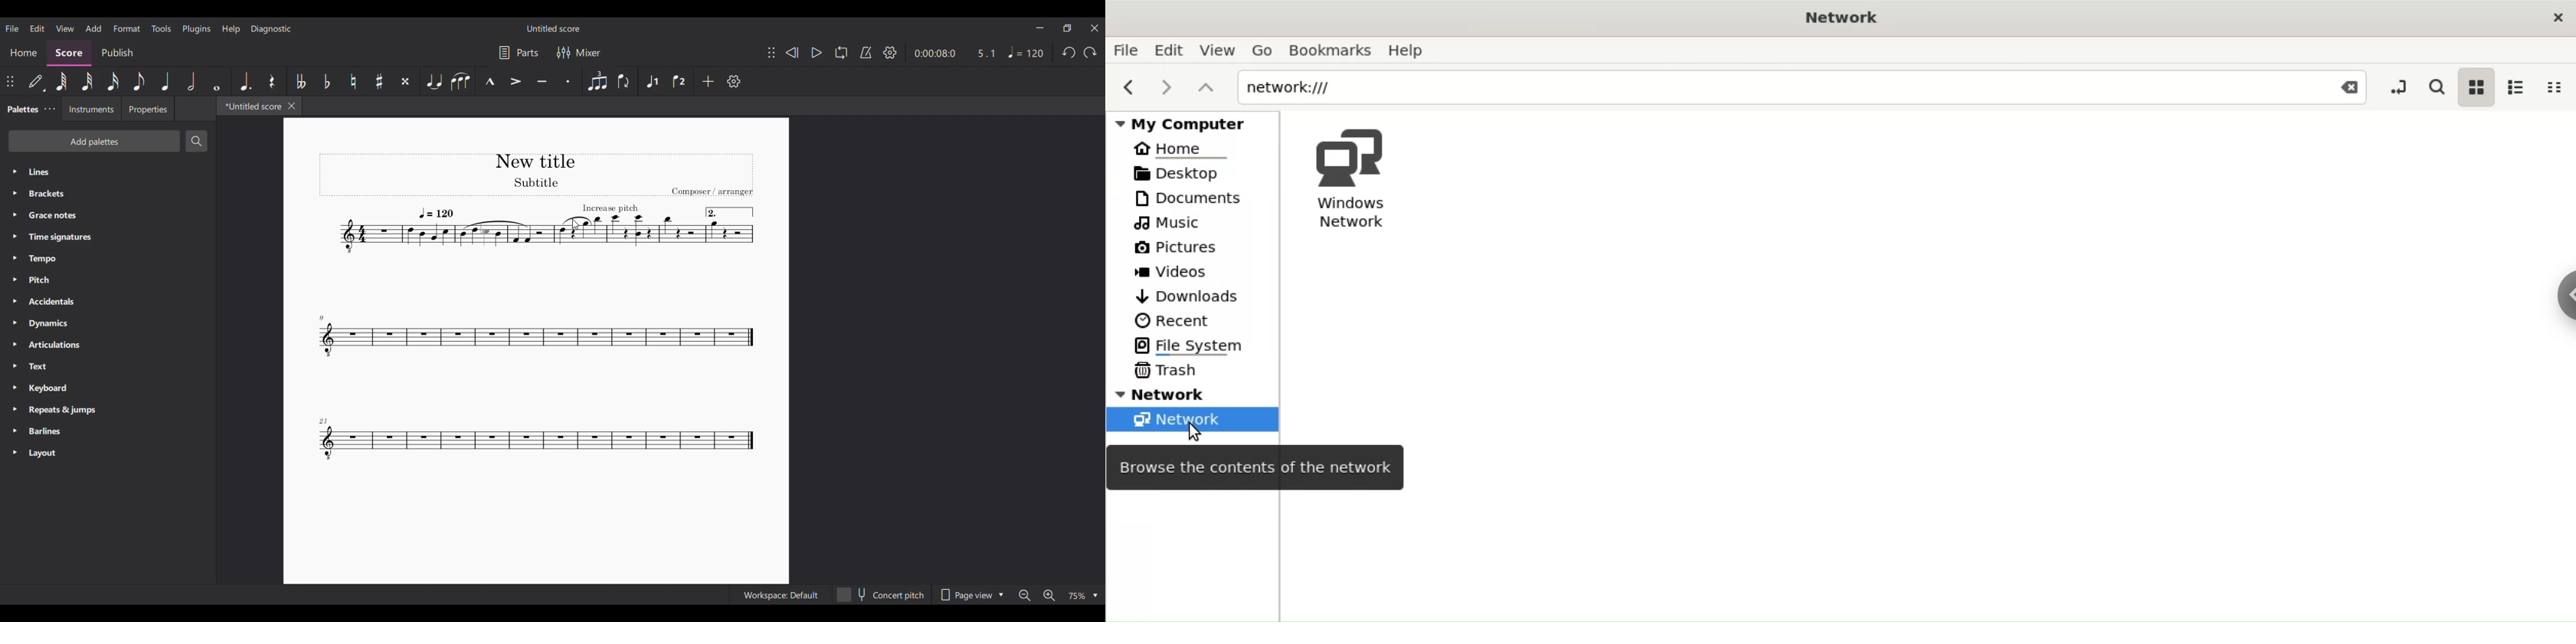 Image resolution: width=2576 pixels, height=644 pixels. I want to click on Quater note, so click(166, 81).